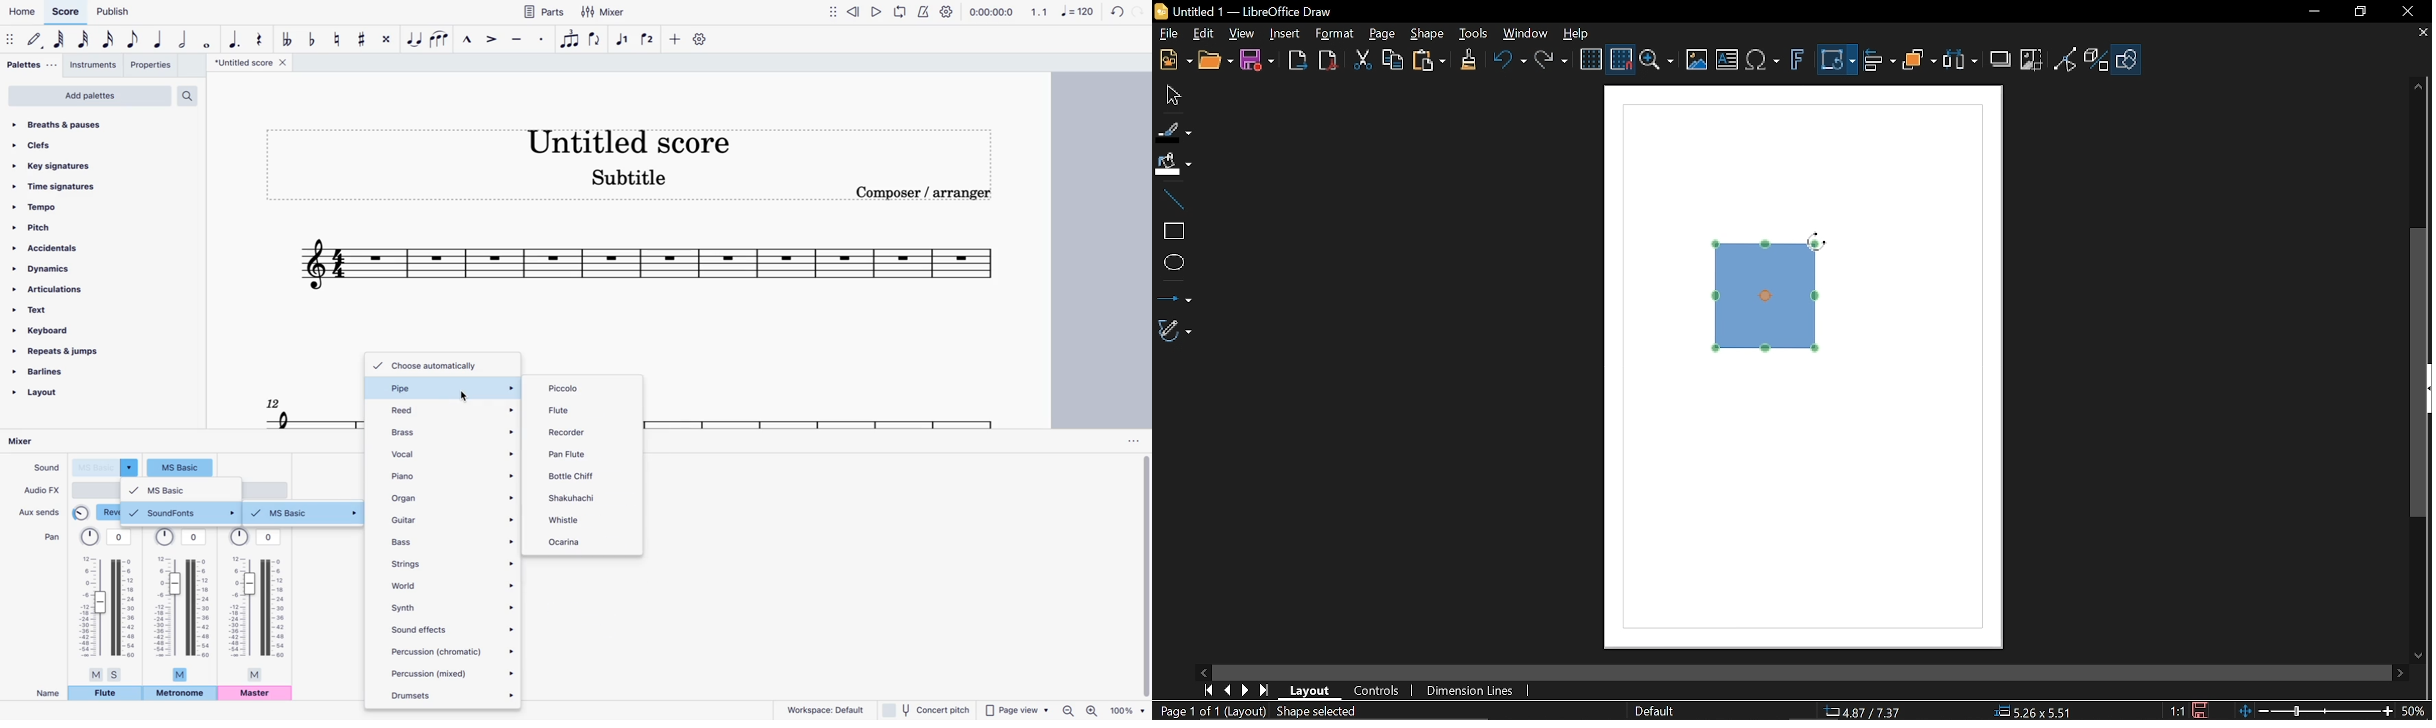 This screenshot has height=728, width=2436. Describe the element at coordinates (2422, 375) in the screenshot. I see `Vertical scrollbar` at that location.